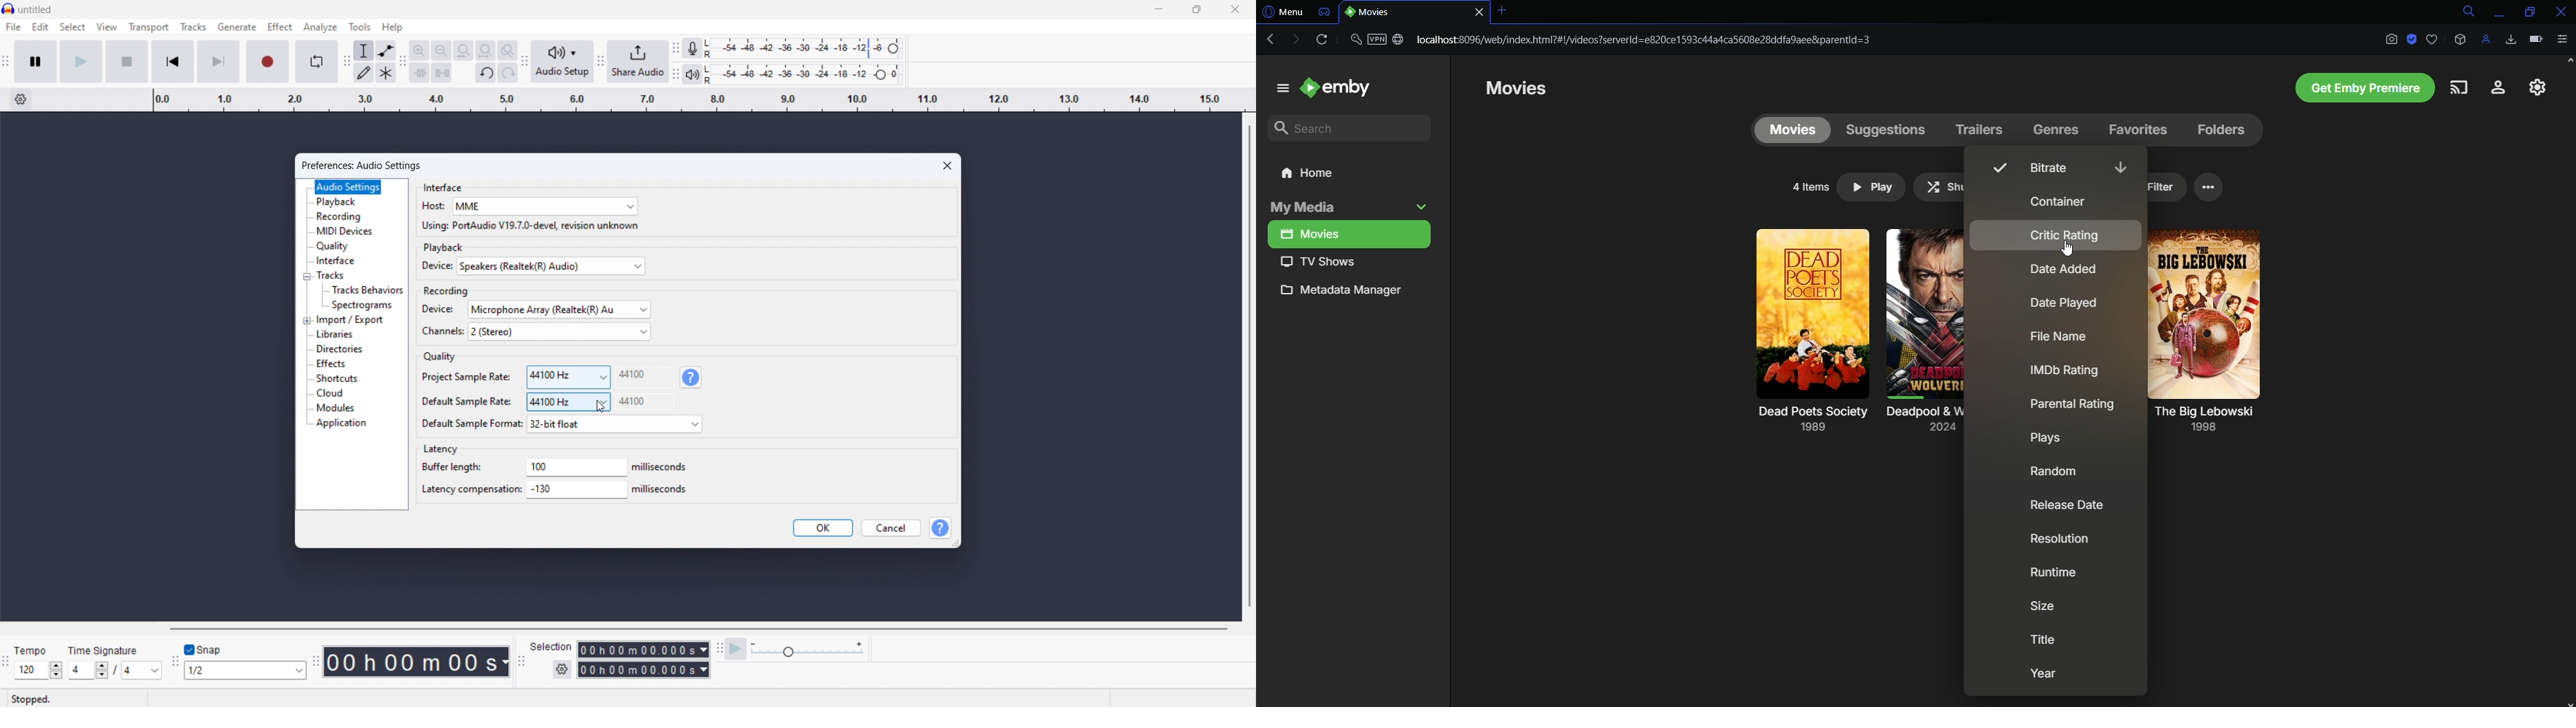 The width and height of the screenshot is (2576, 728). Describe the element at coordinates (2155, 190) in the screenshot. I see `Filter` at that location.